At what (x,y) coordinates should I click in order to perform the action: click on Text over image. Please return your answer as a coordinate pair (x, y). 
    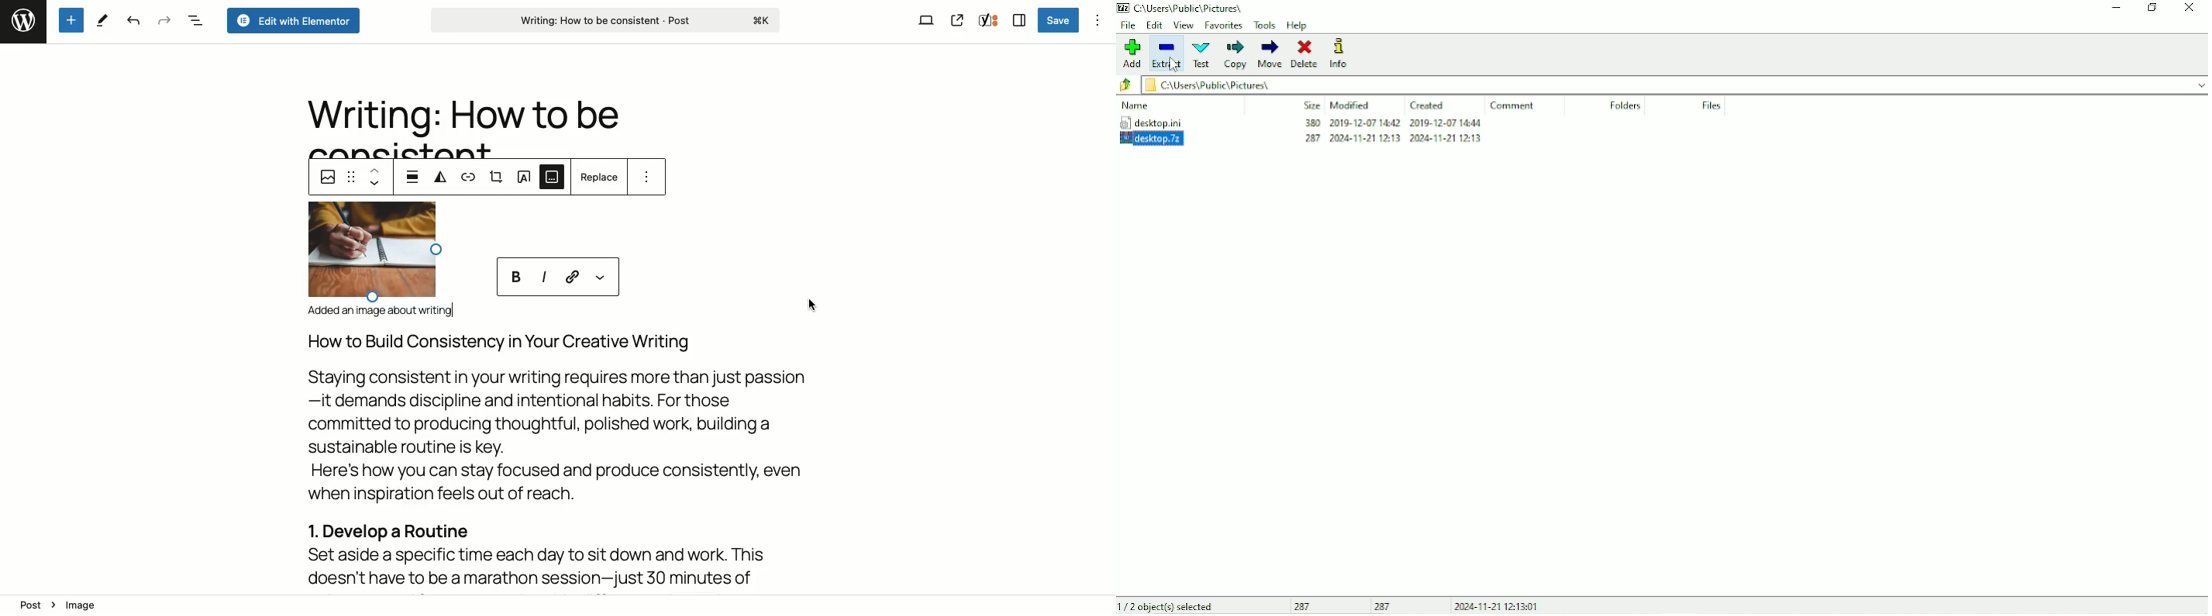
    Looking at the image, I should click on (525, 176).